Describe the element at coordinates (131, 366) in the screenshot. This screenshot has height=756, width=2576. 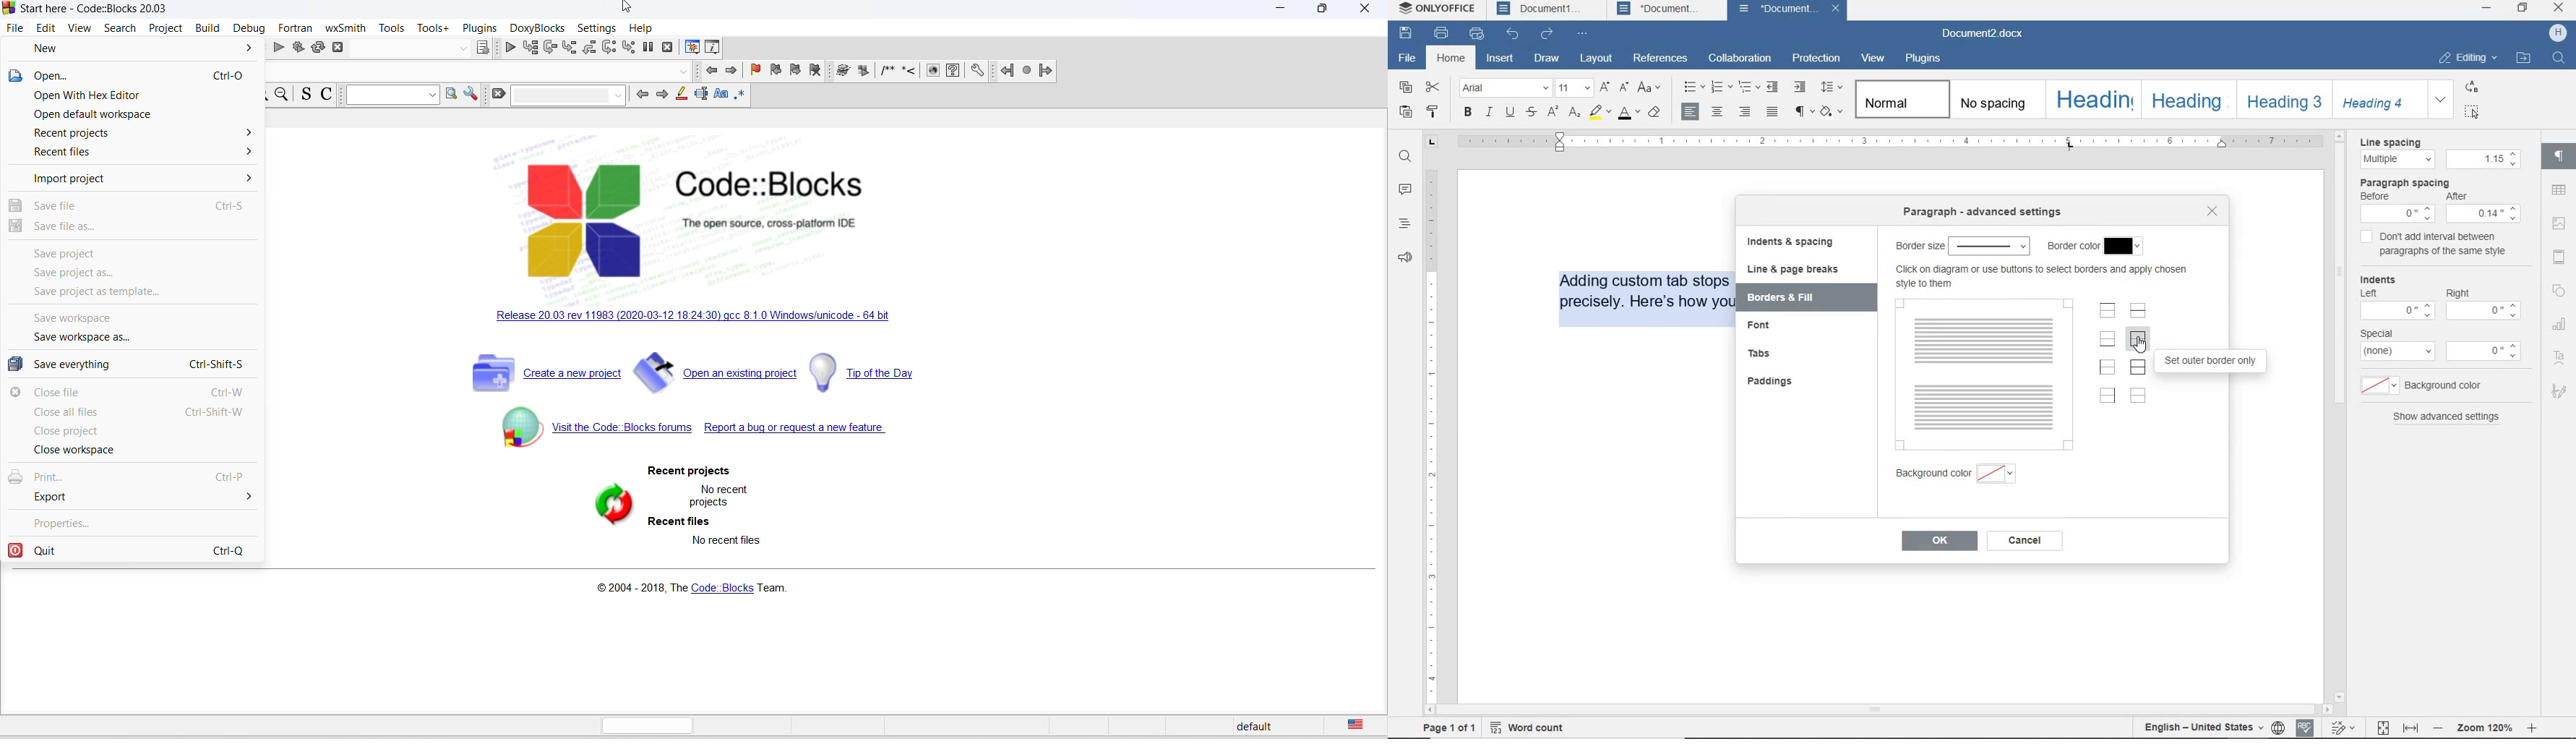
I see `save everything` at that location.